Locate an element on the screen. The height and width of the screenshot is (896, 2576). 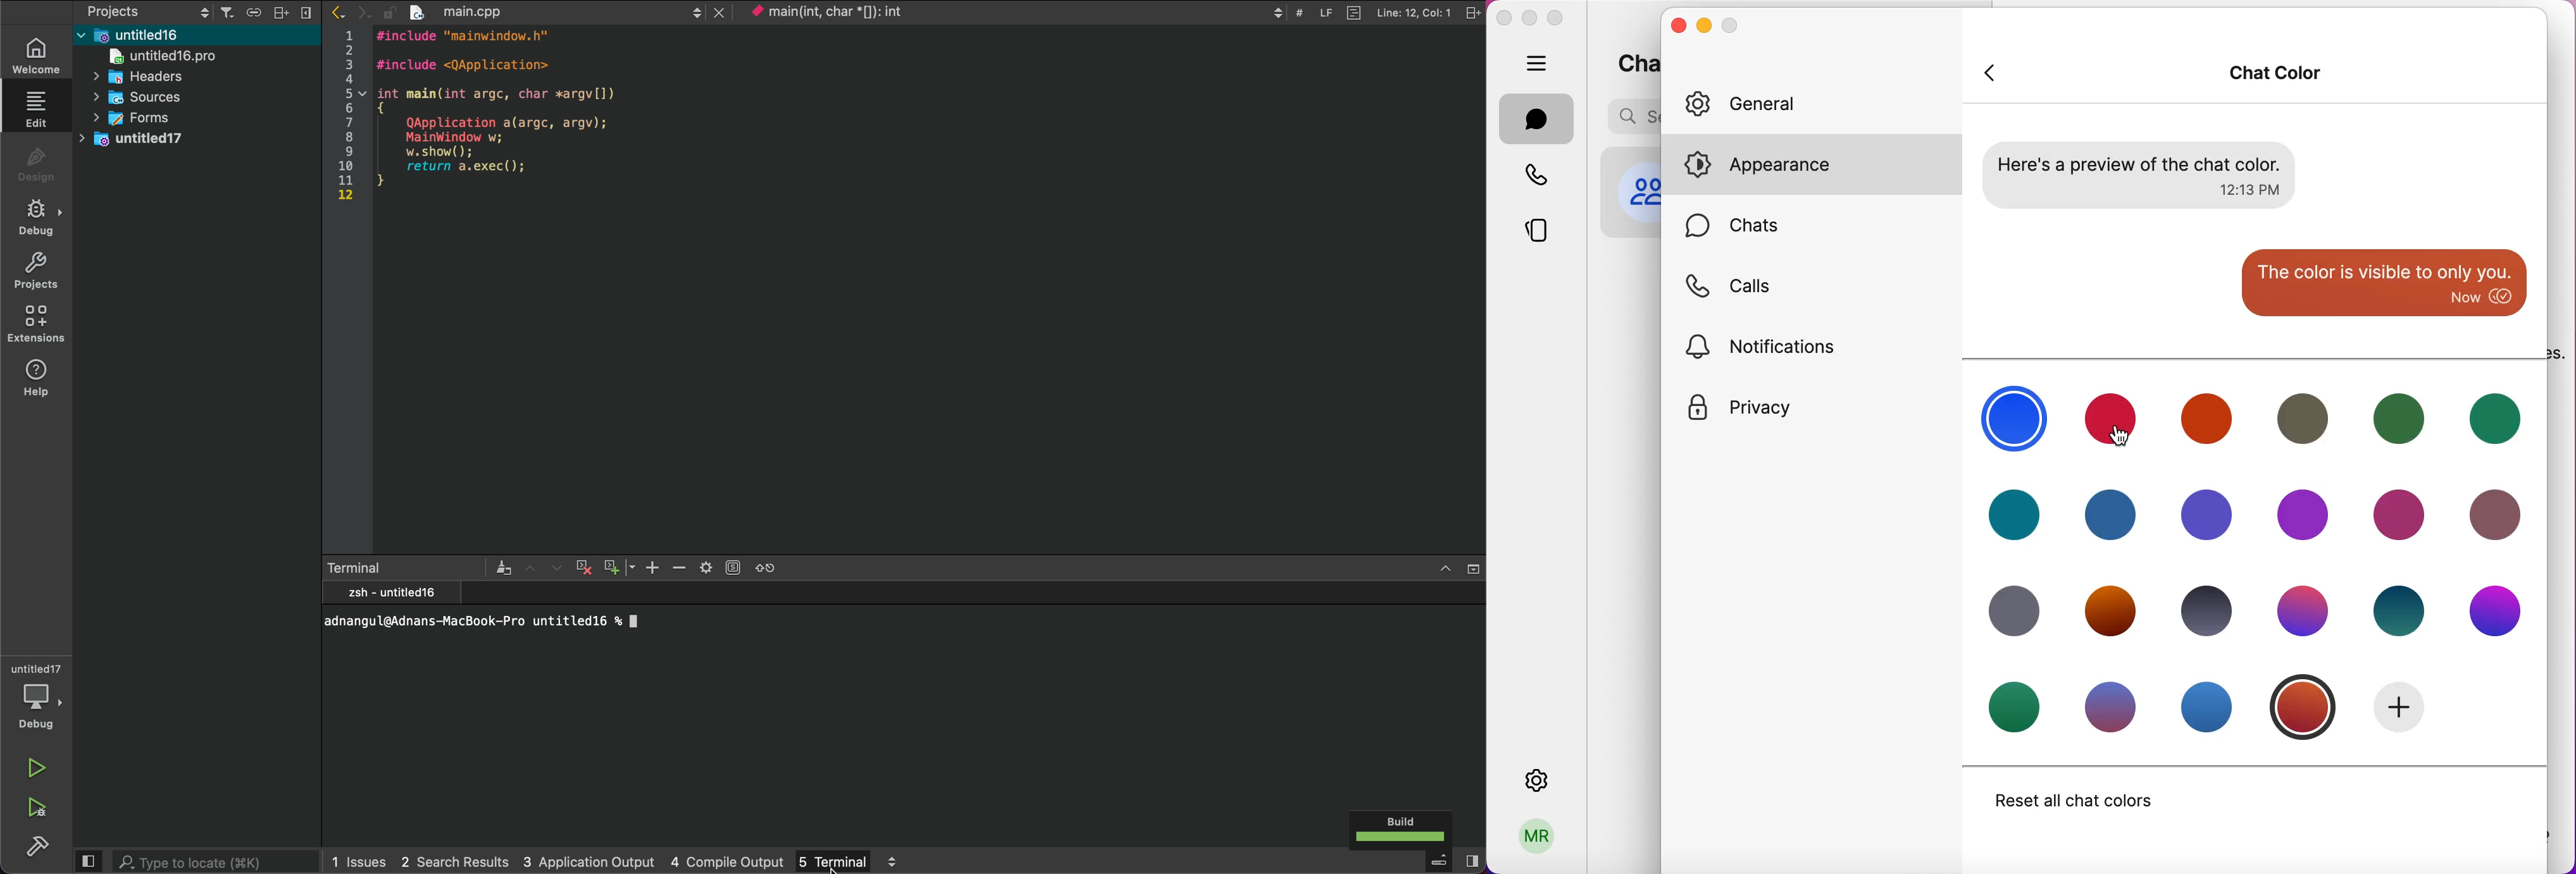
zoom out is located at coordinates (682, 568).